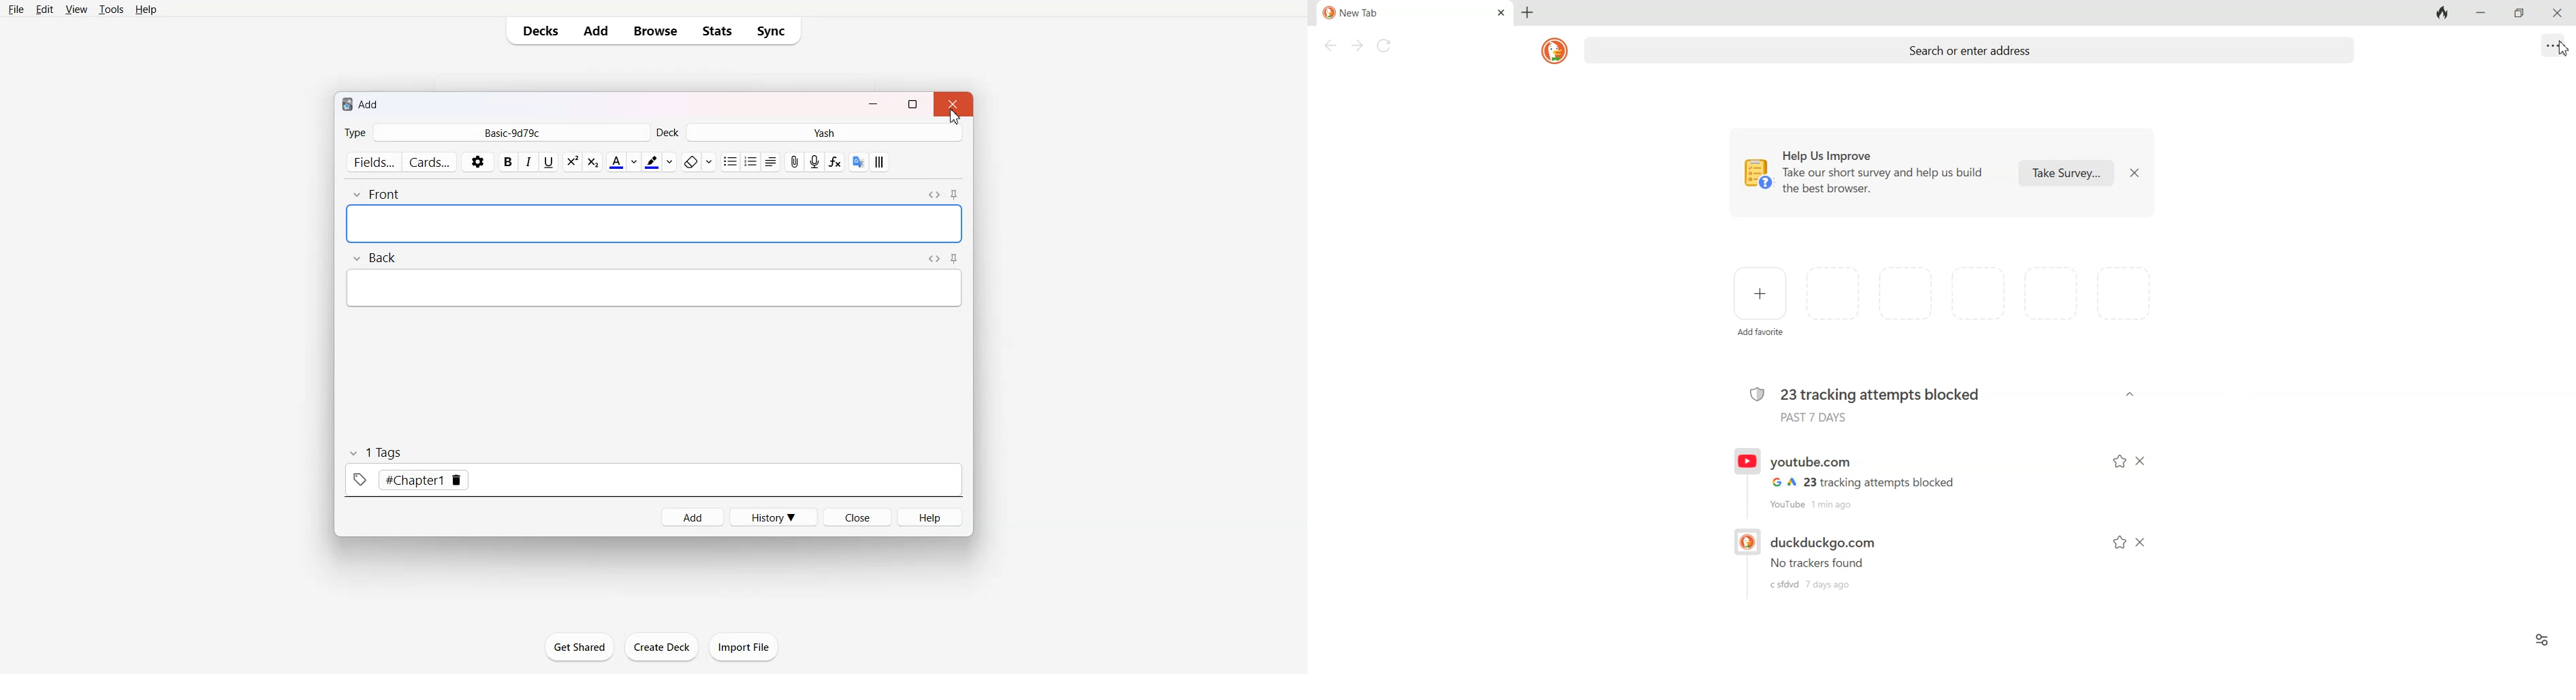 This screenshot has height=700, width=2576. What do you see at coordinates (430, 161) in the screenshot?
I see `Cards` at bounding box center [430, 161].